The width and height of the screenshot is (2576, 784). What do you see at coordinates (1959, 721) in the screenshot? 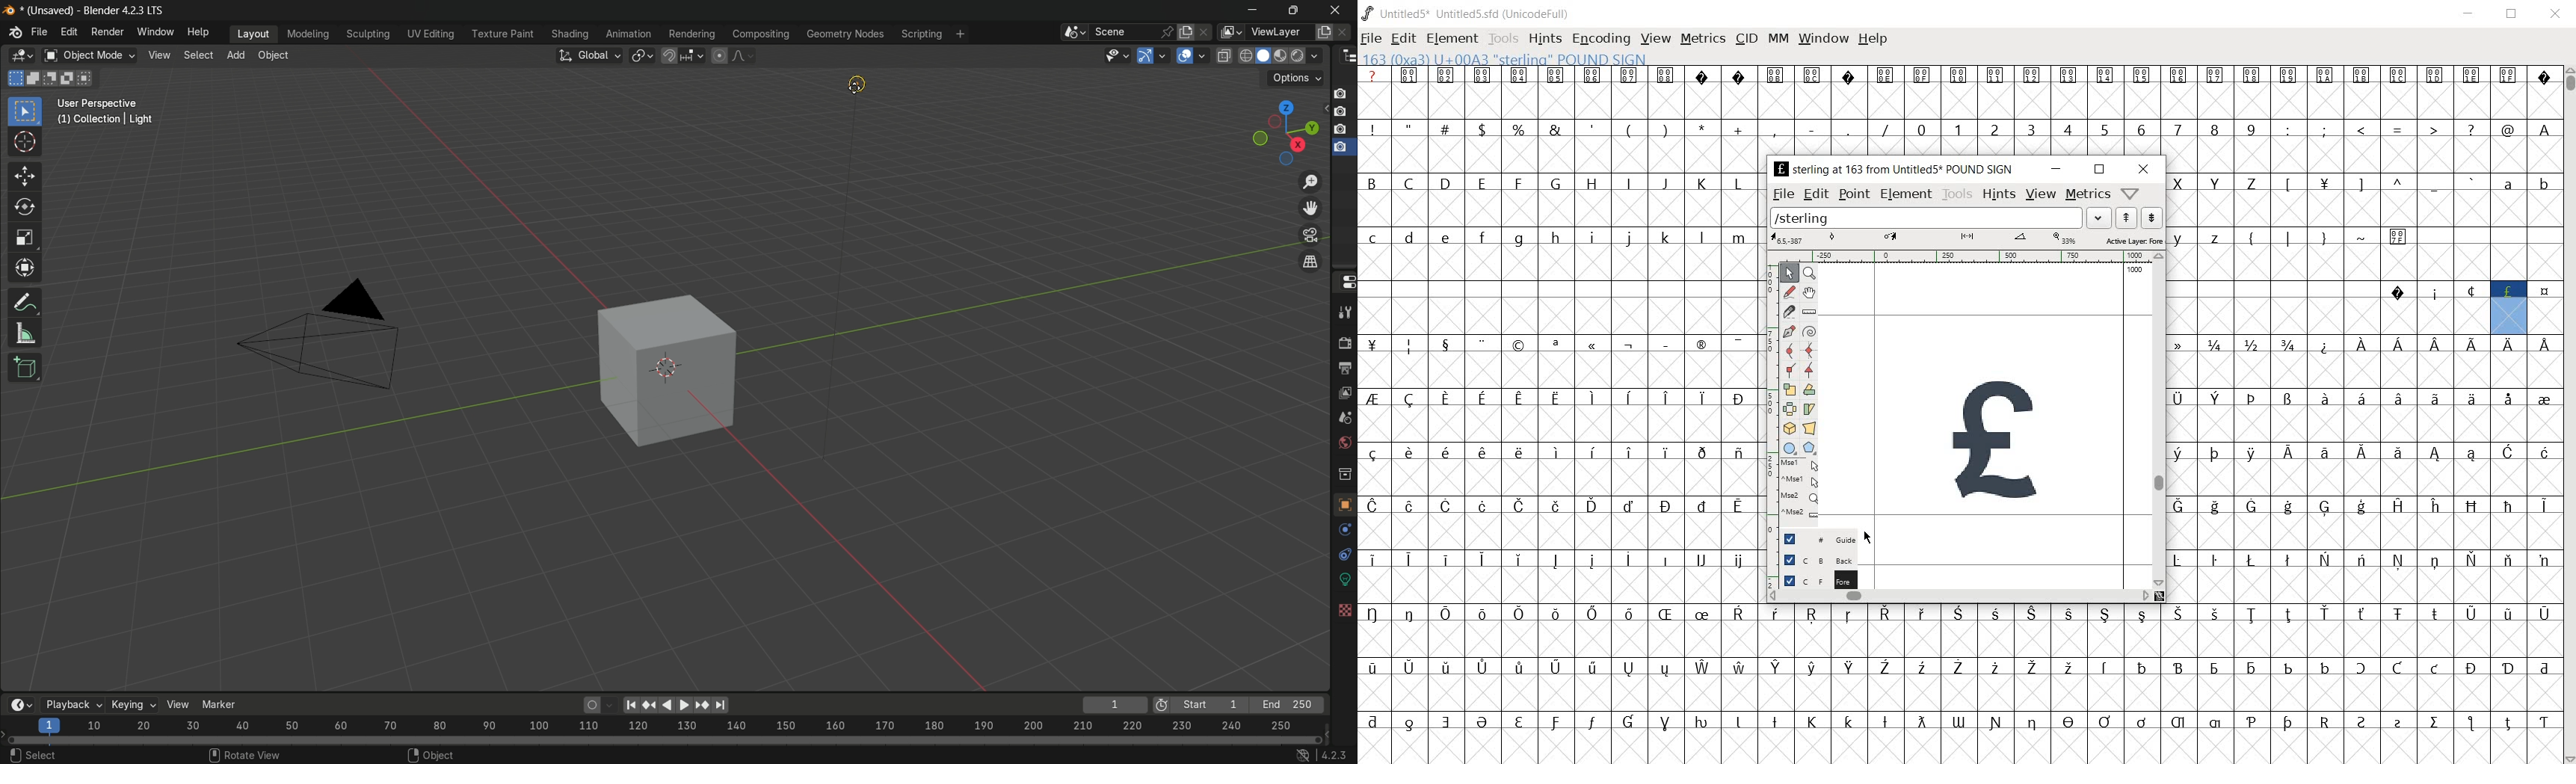
I see `Symbol` at bounding box center [1959, 721].